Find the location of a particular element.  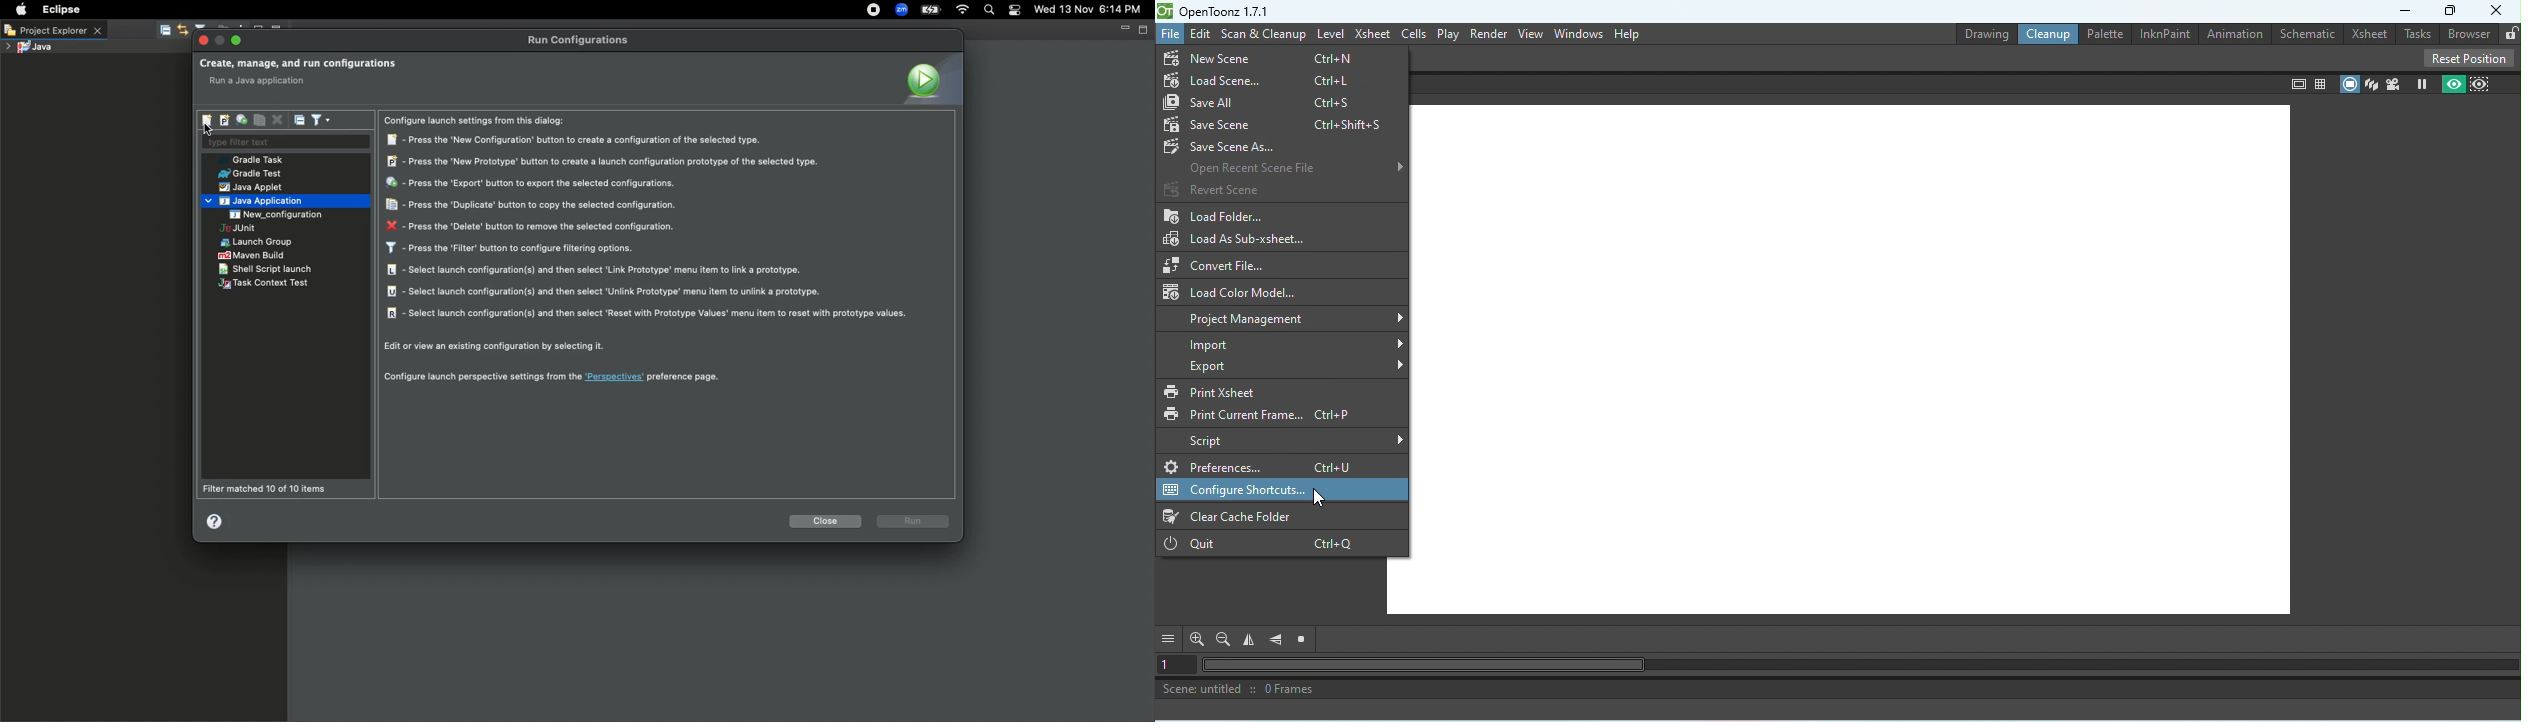

Import is located at coordinates (1294, 341).